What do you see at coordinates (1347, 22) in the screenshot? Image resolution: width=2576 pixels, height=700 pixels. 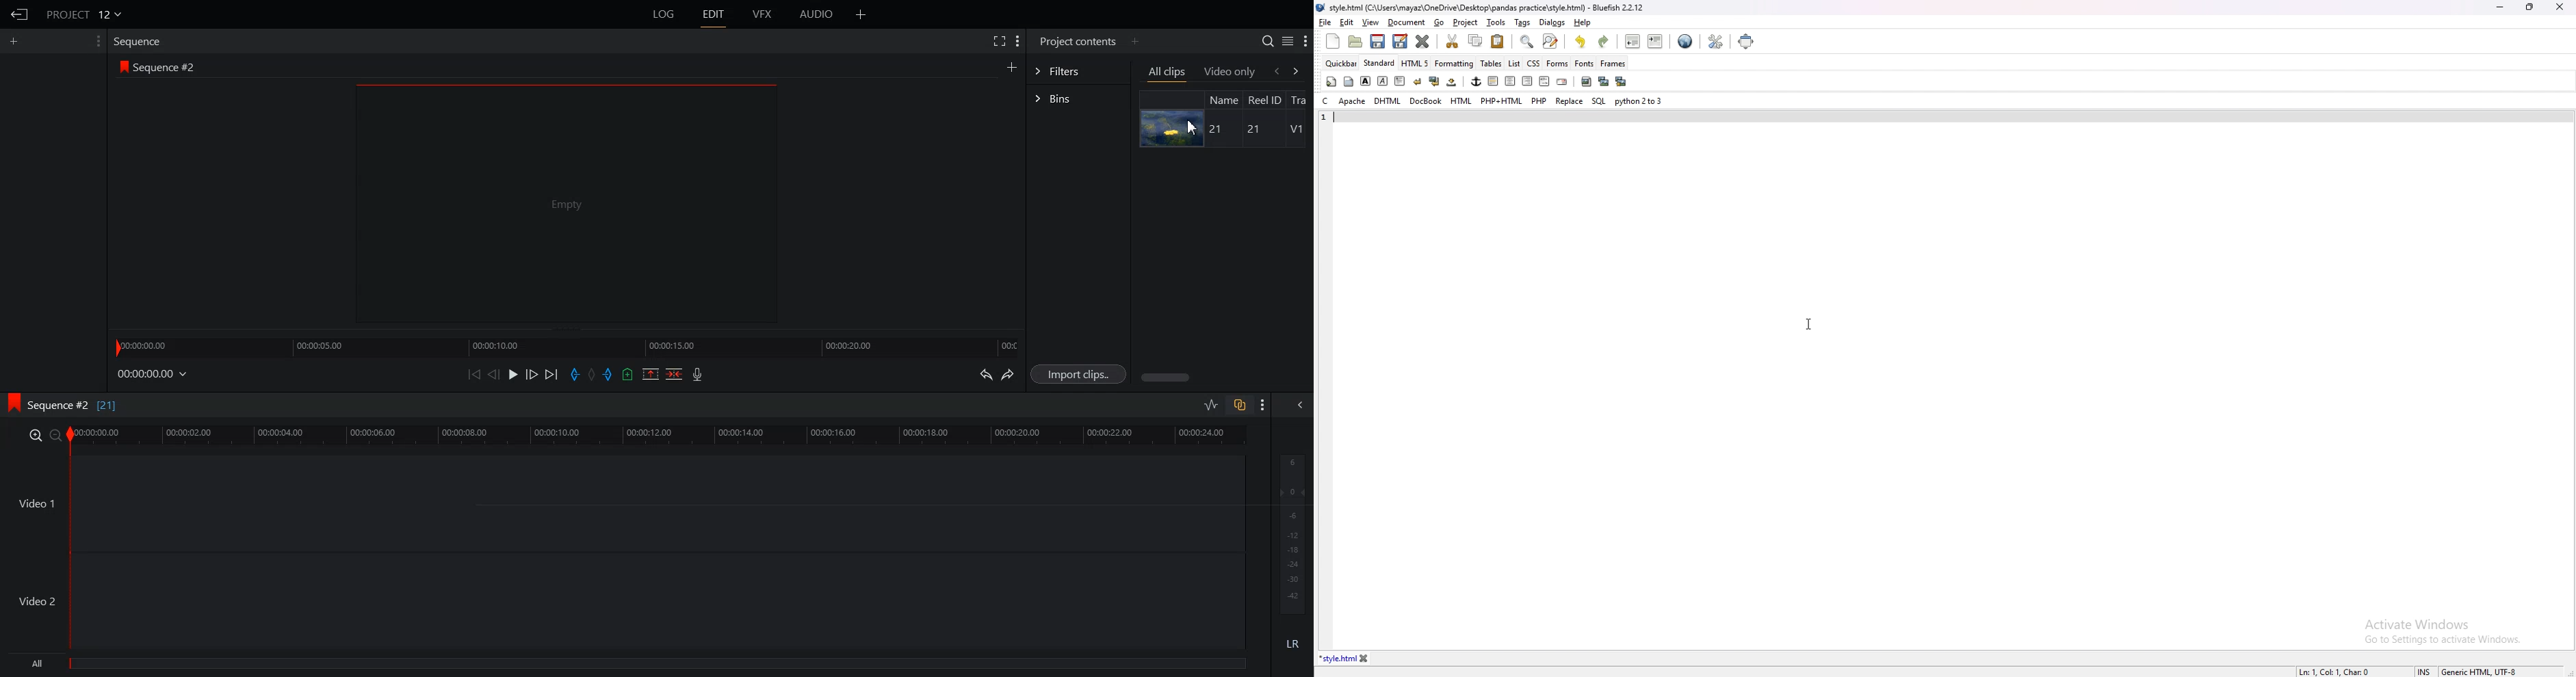 I see `edit` at bounding box center [1347, 22].